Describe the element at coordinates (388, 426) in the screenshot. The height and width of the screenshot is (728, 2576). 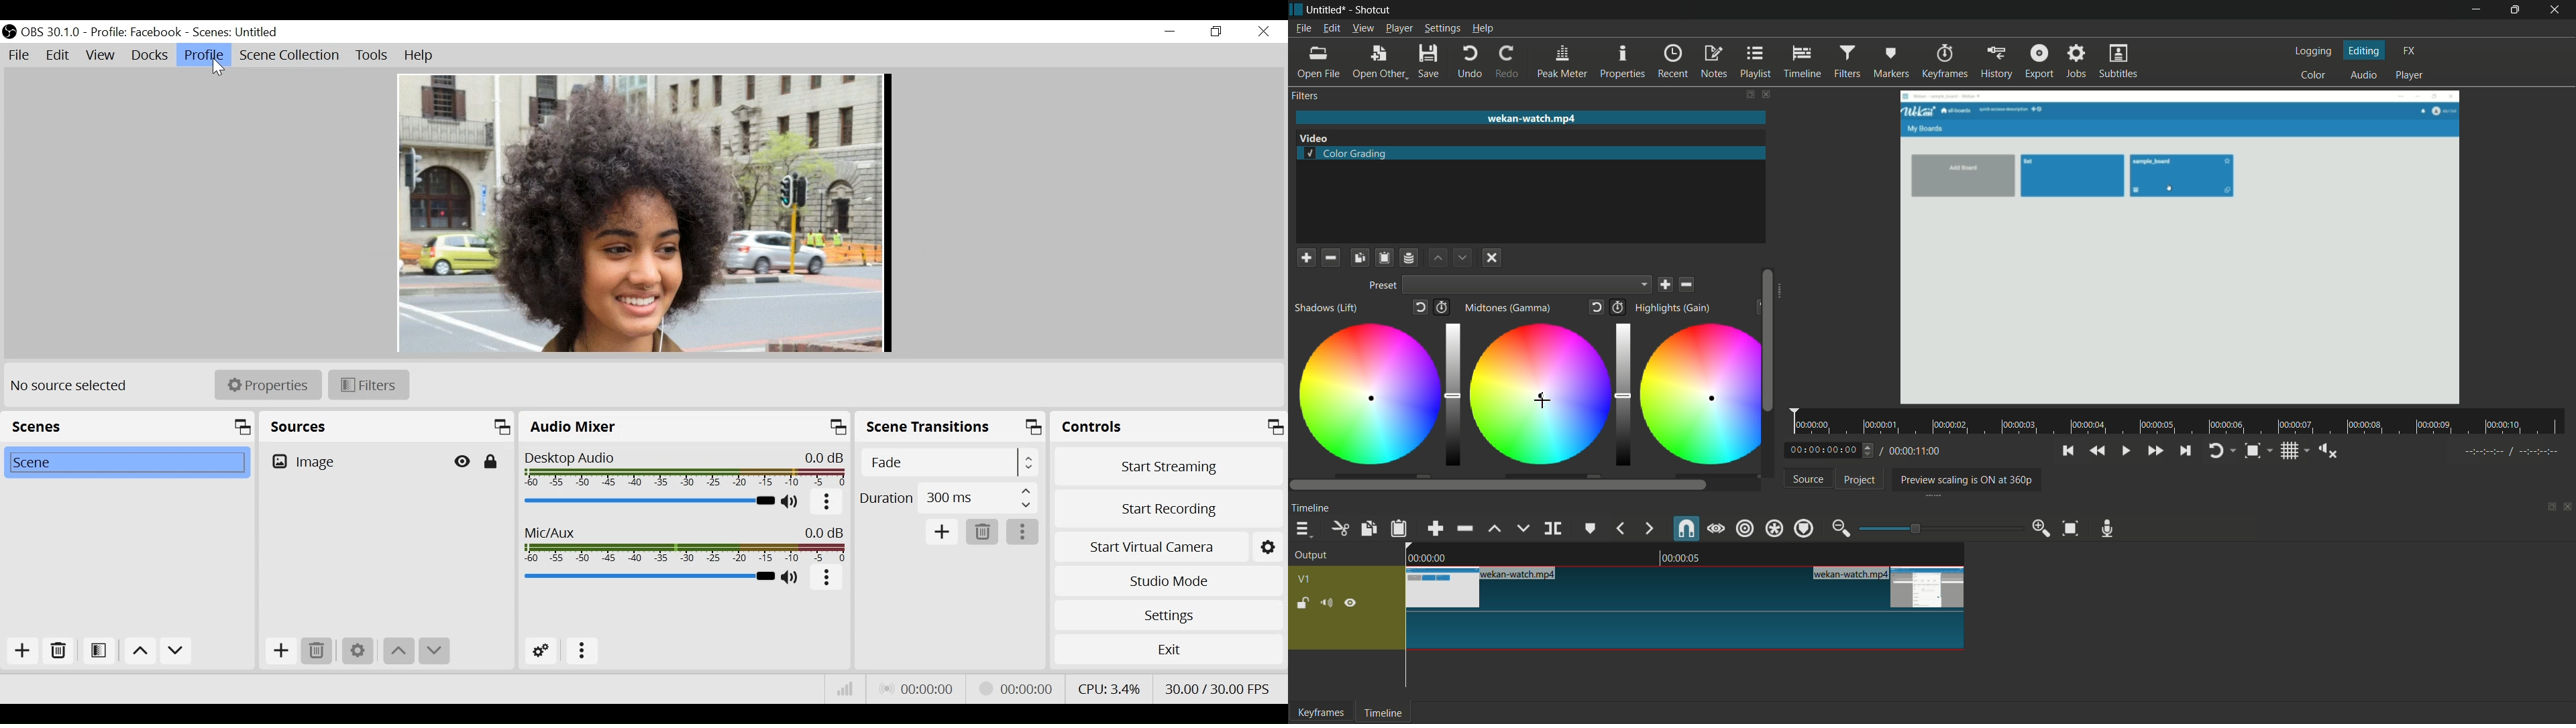
I see `Sources Panel` at that location.